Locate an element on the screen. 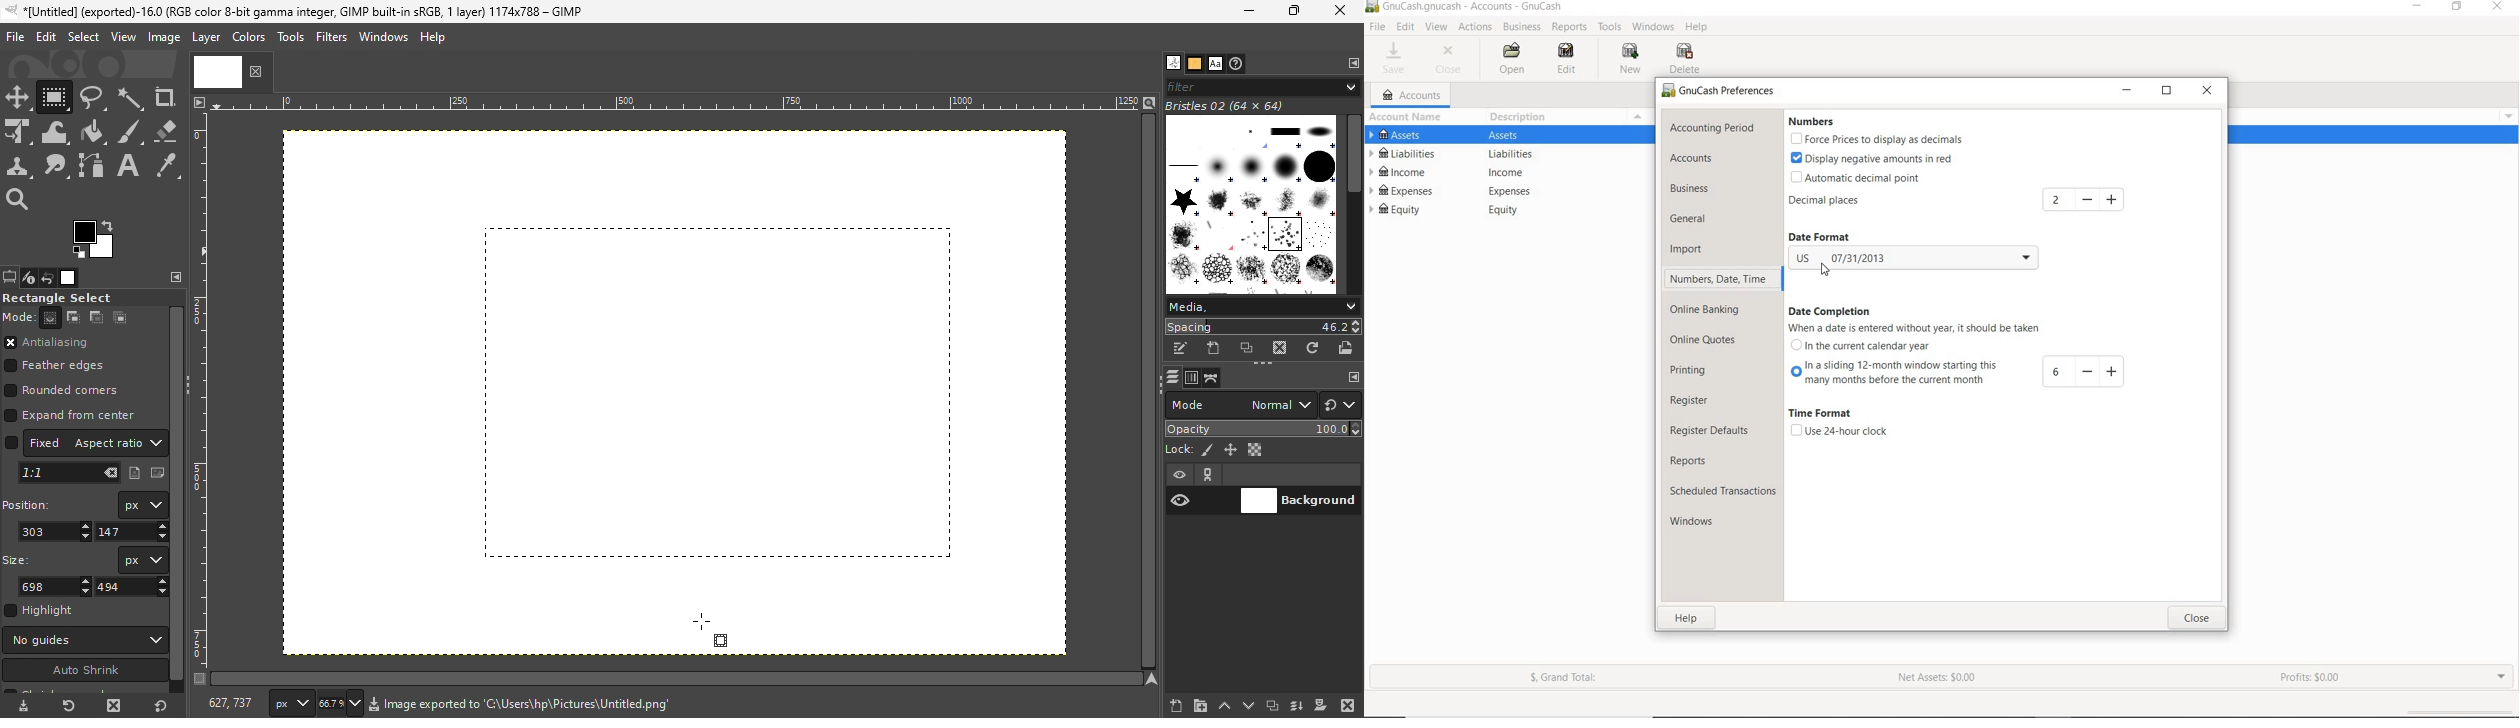  Size: is located at coordinates (18, 561).